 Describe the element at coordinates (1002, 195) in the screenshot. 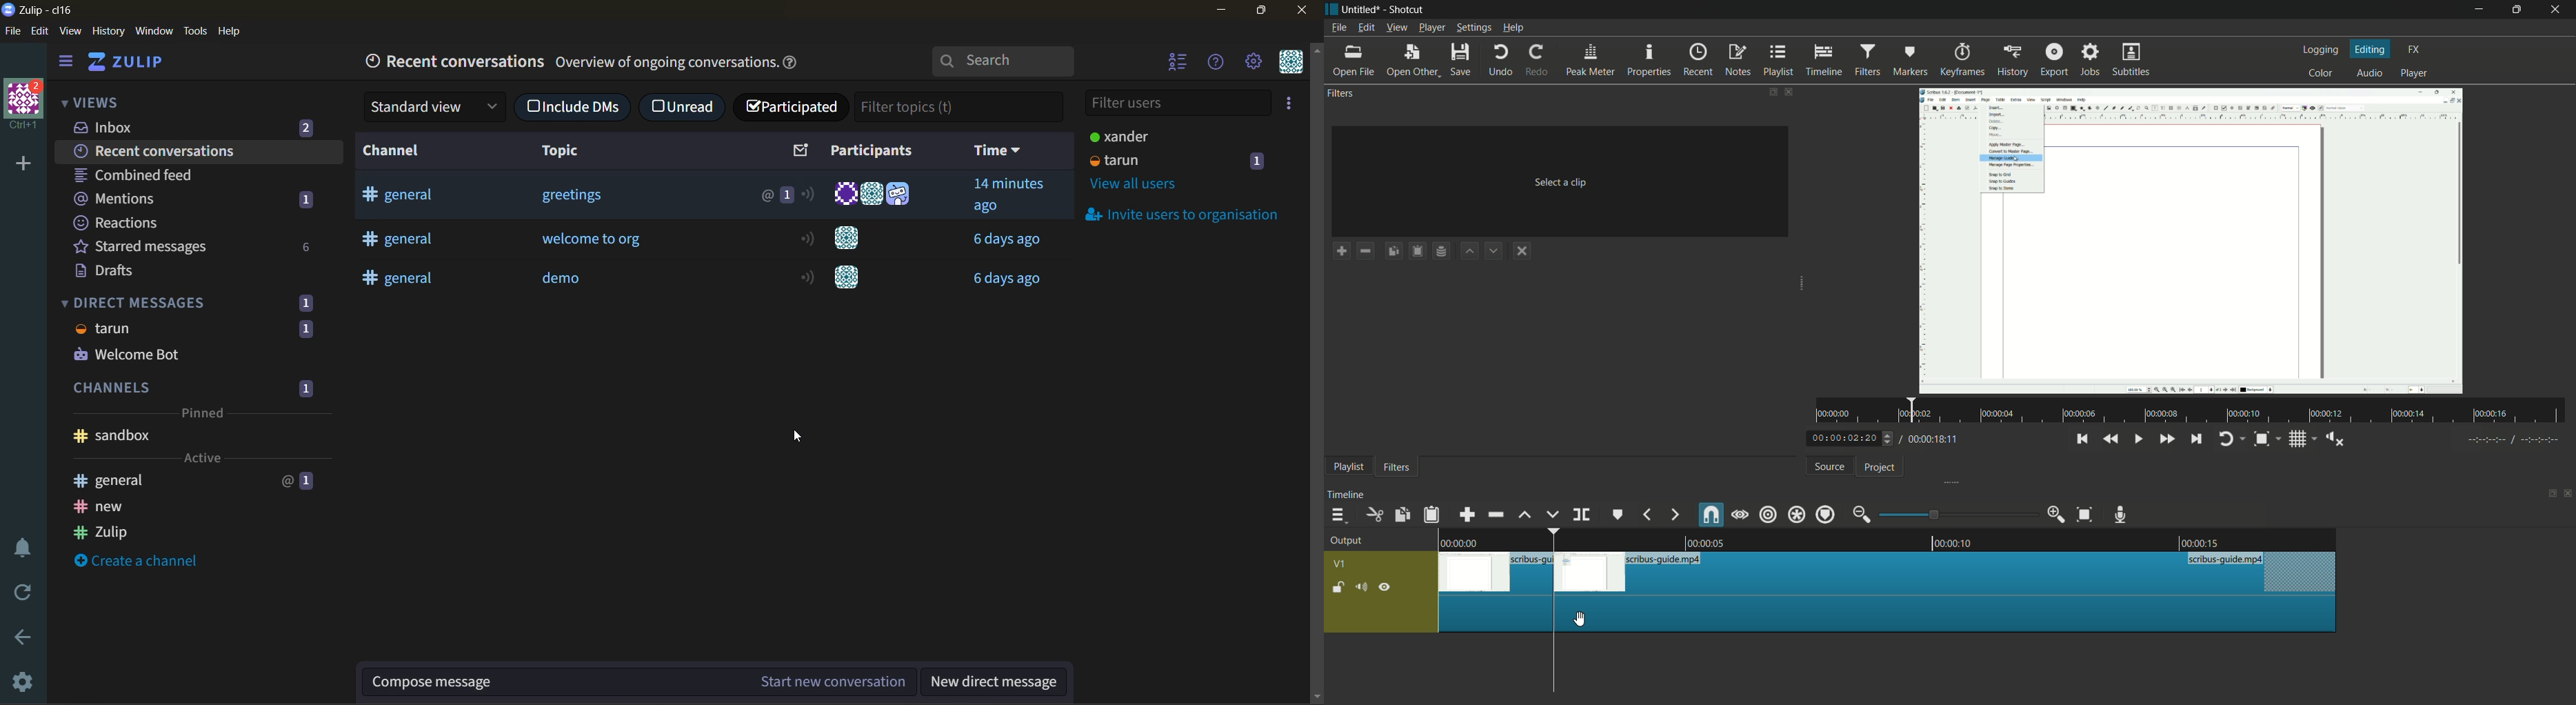

I see `time` at that location.